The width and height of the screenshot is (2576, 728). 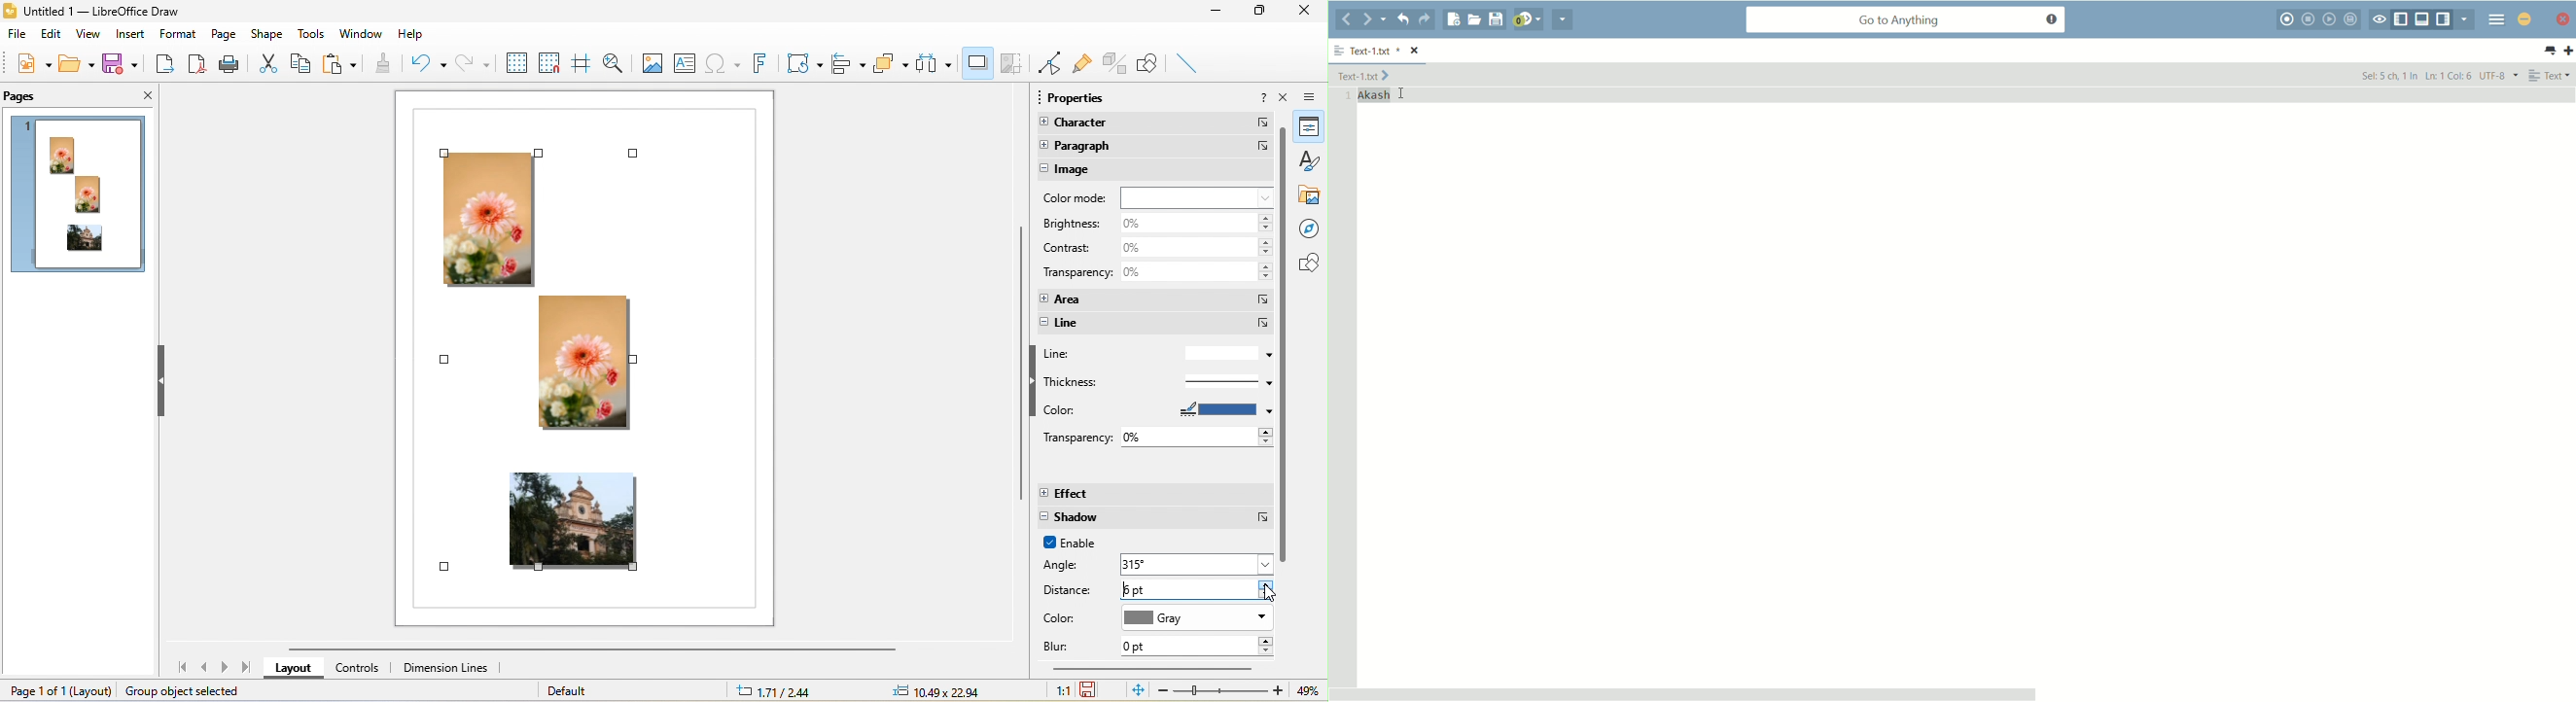 I want to click on paragraph, so click(x=1155, y=146).